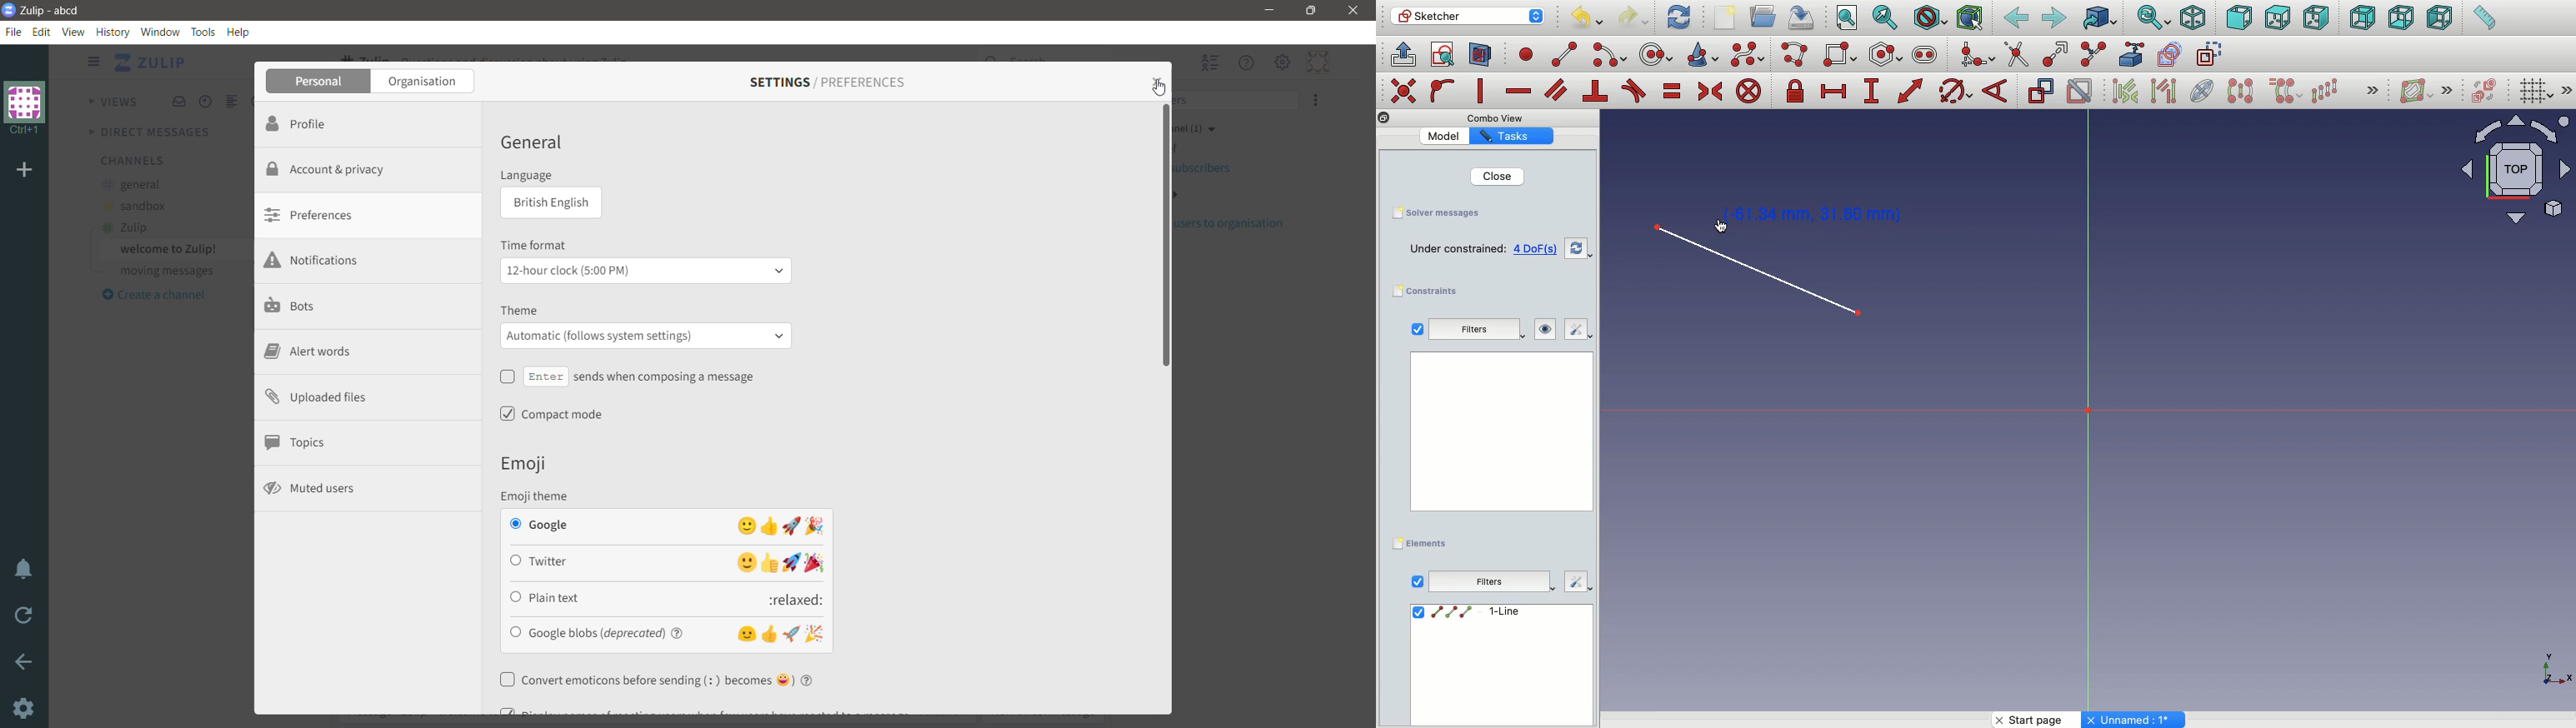 The image size is (2576, 728). What do you see at coordinates (22, 708) in the screenshot?
I see `Settings` at bounding box center [22, 708].